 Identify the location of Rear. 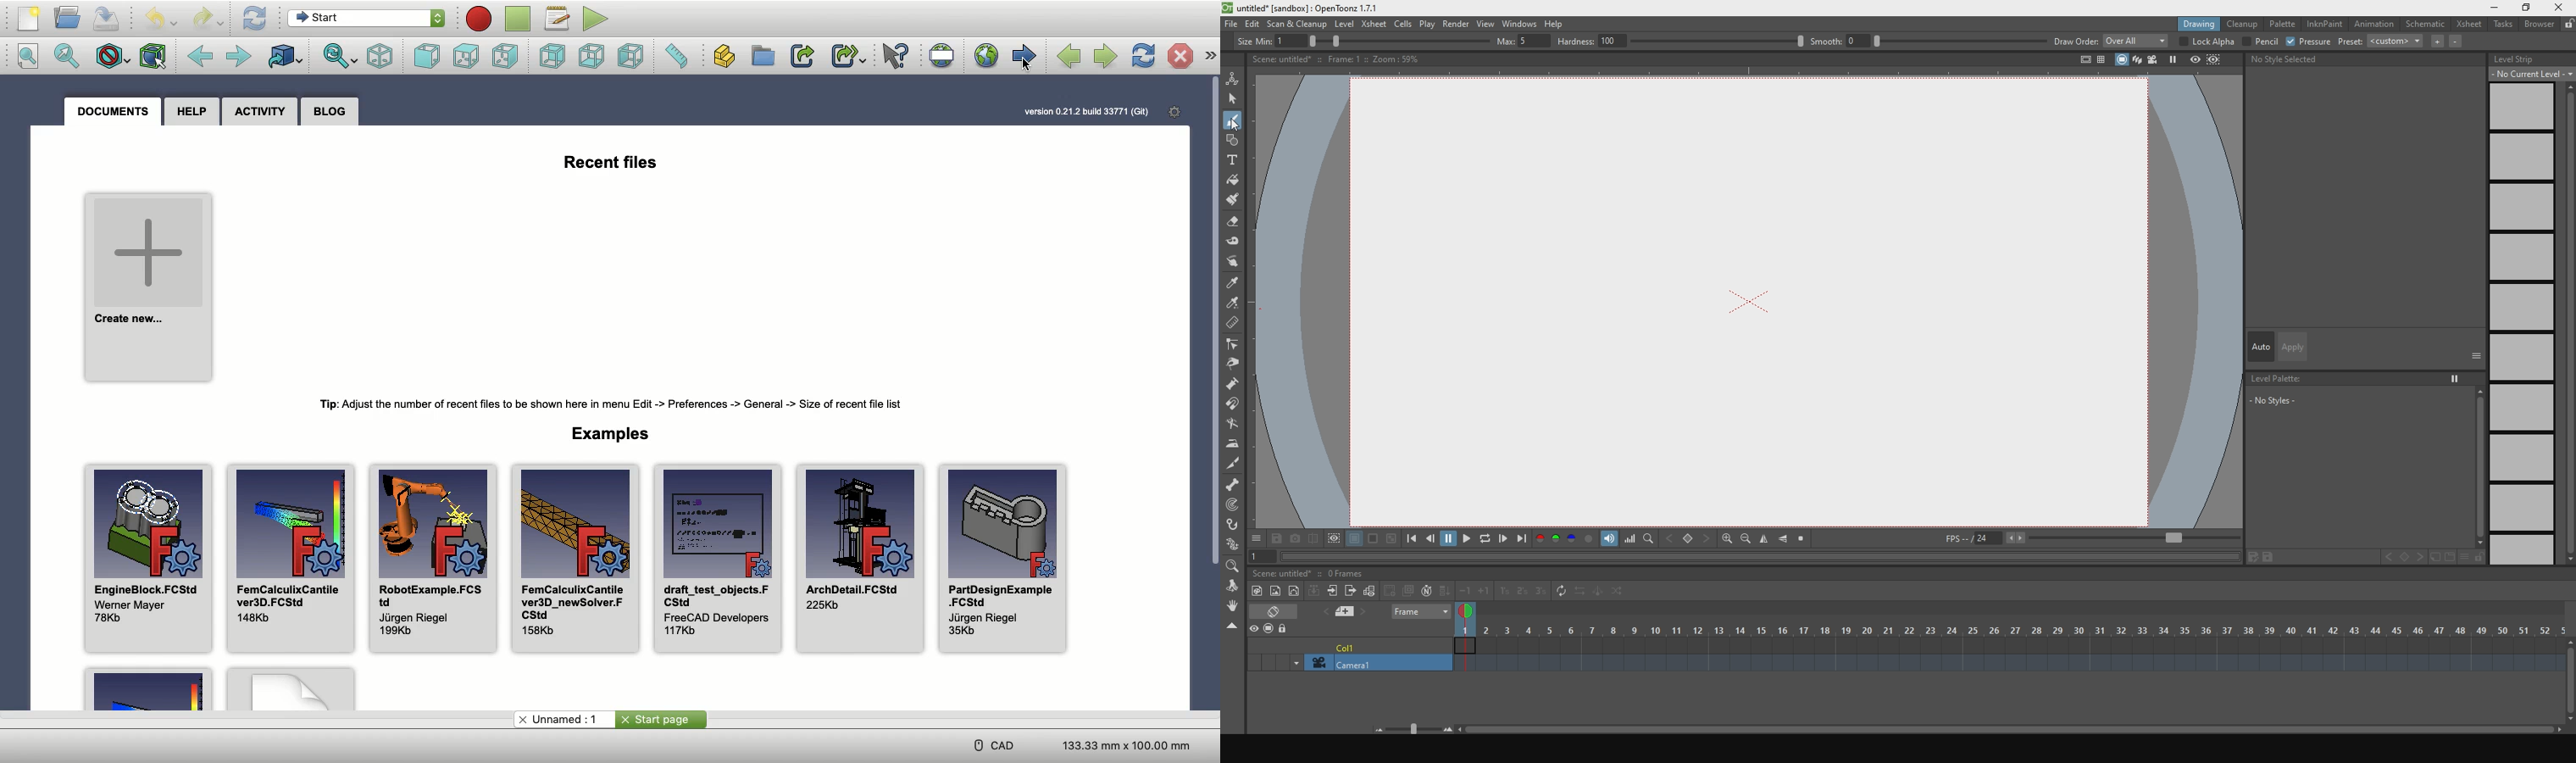
(556, 56).